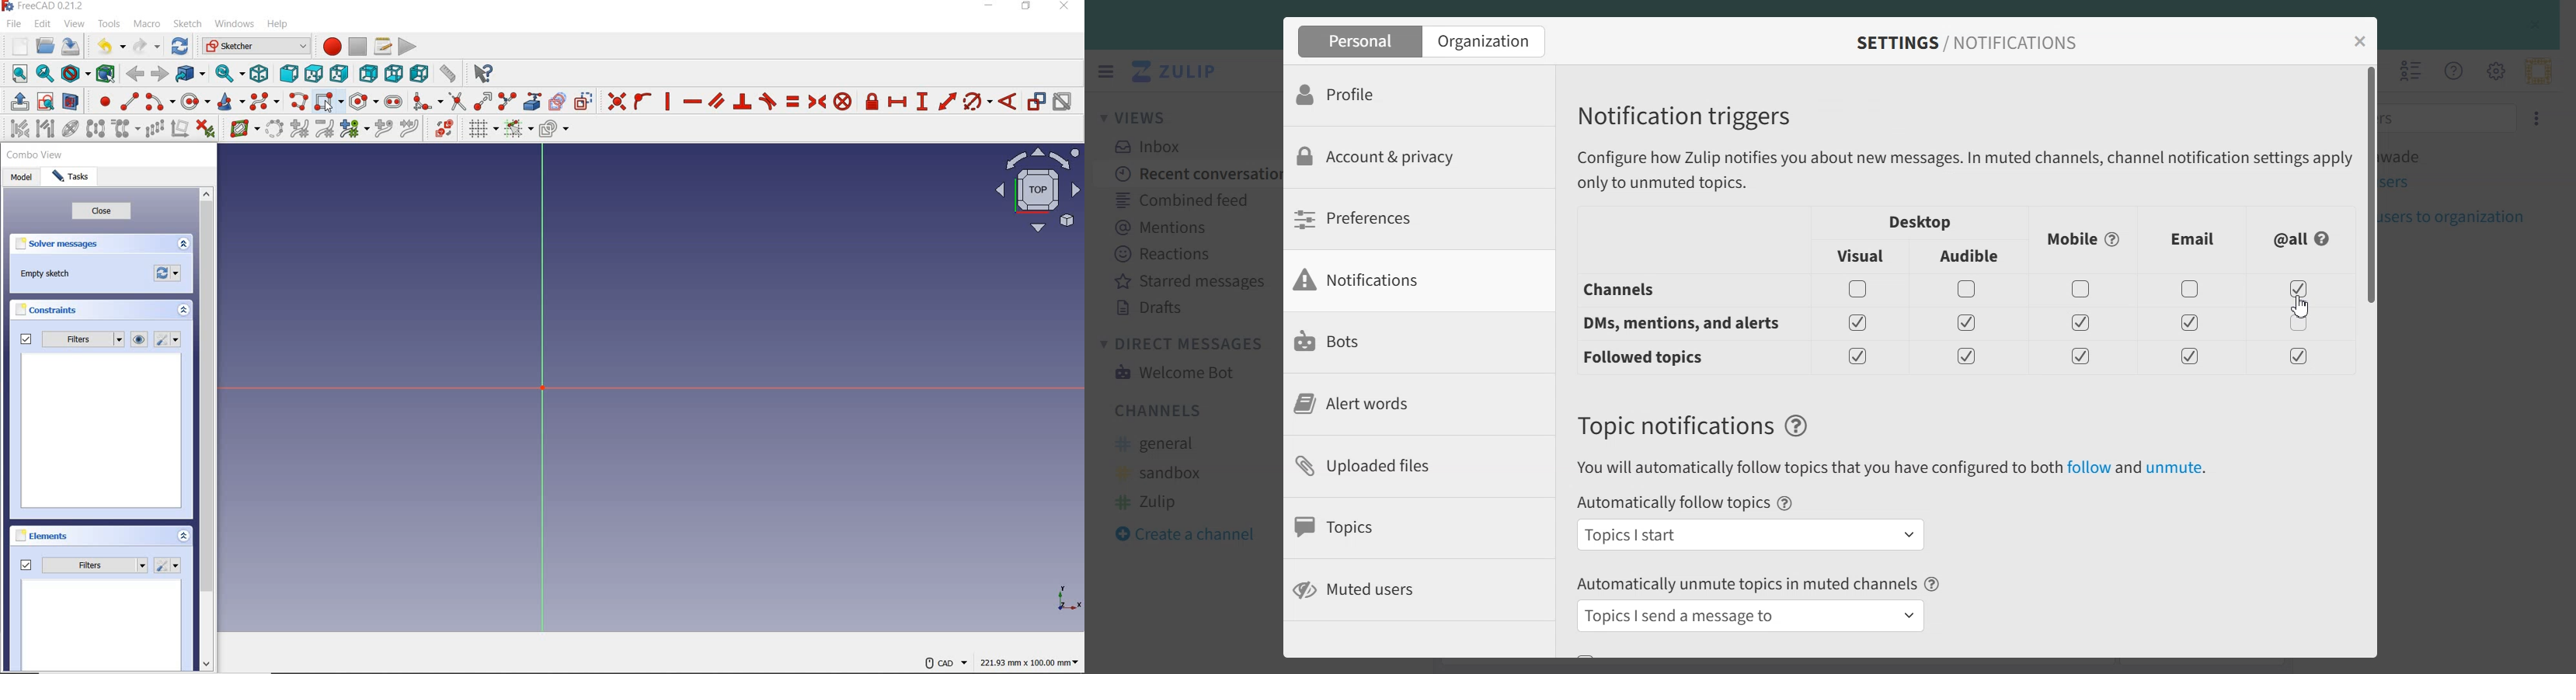 The image size is (2576, 700). Describe the element at coordinates (1971, 257) in the screenshot. I see `Audible` at that location.